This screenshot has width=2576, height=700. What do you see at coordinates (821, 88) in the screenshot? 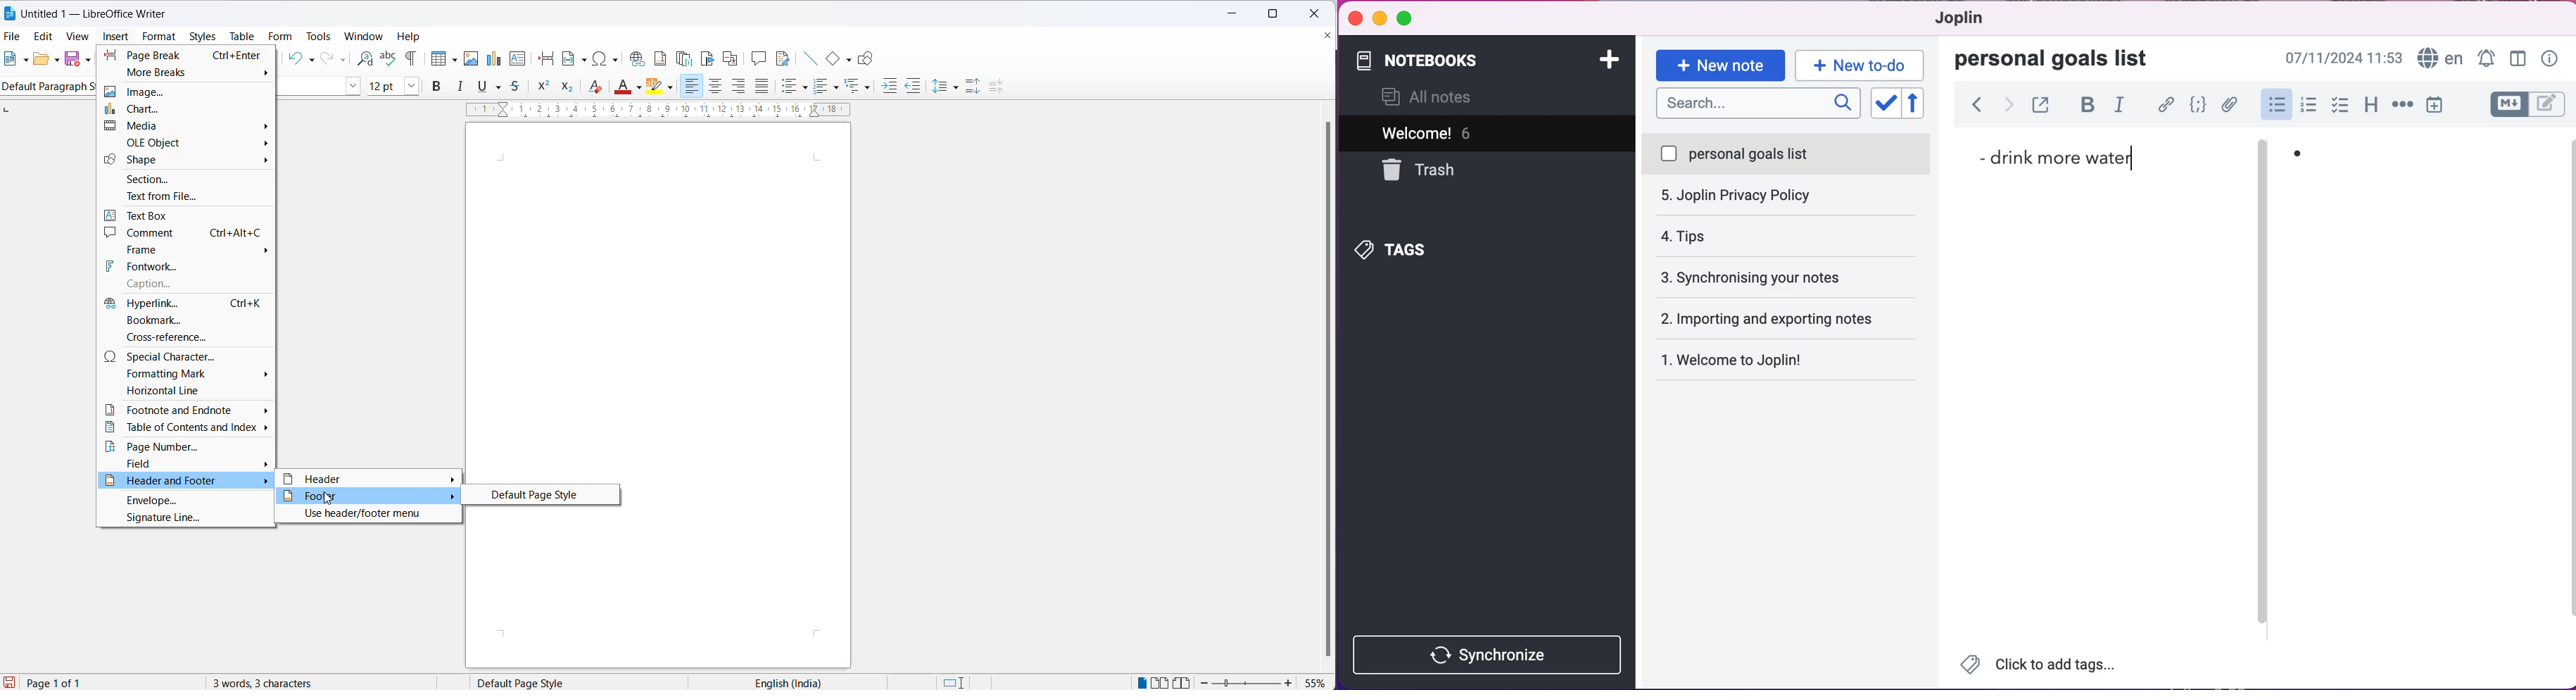
I see `toggle unordered list` at bounding box center [821, 88].